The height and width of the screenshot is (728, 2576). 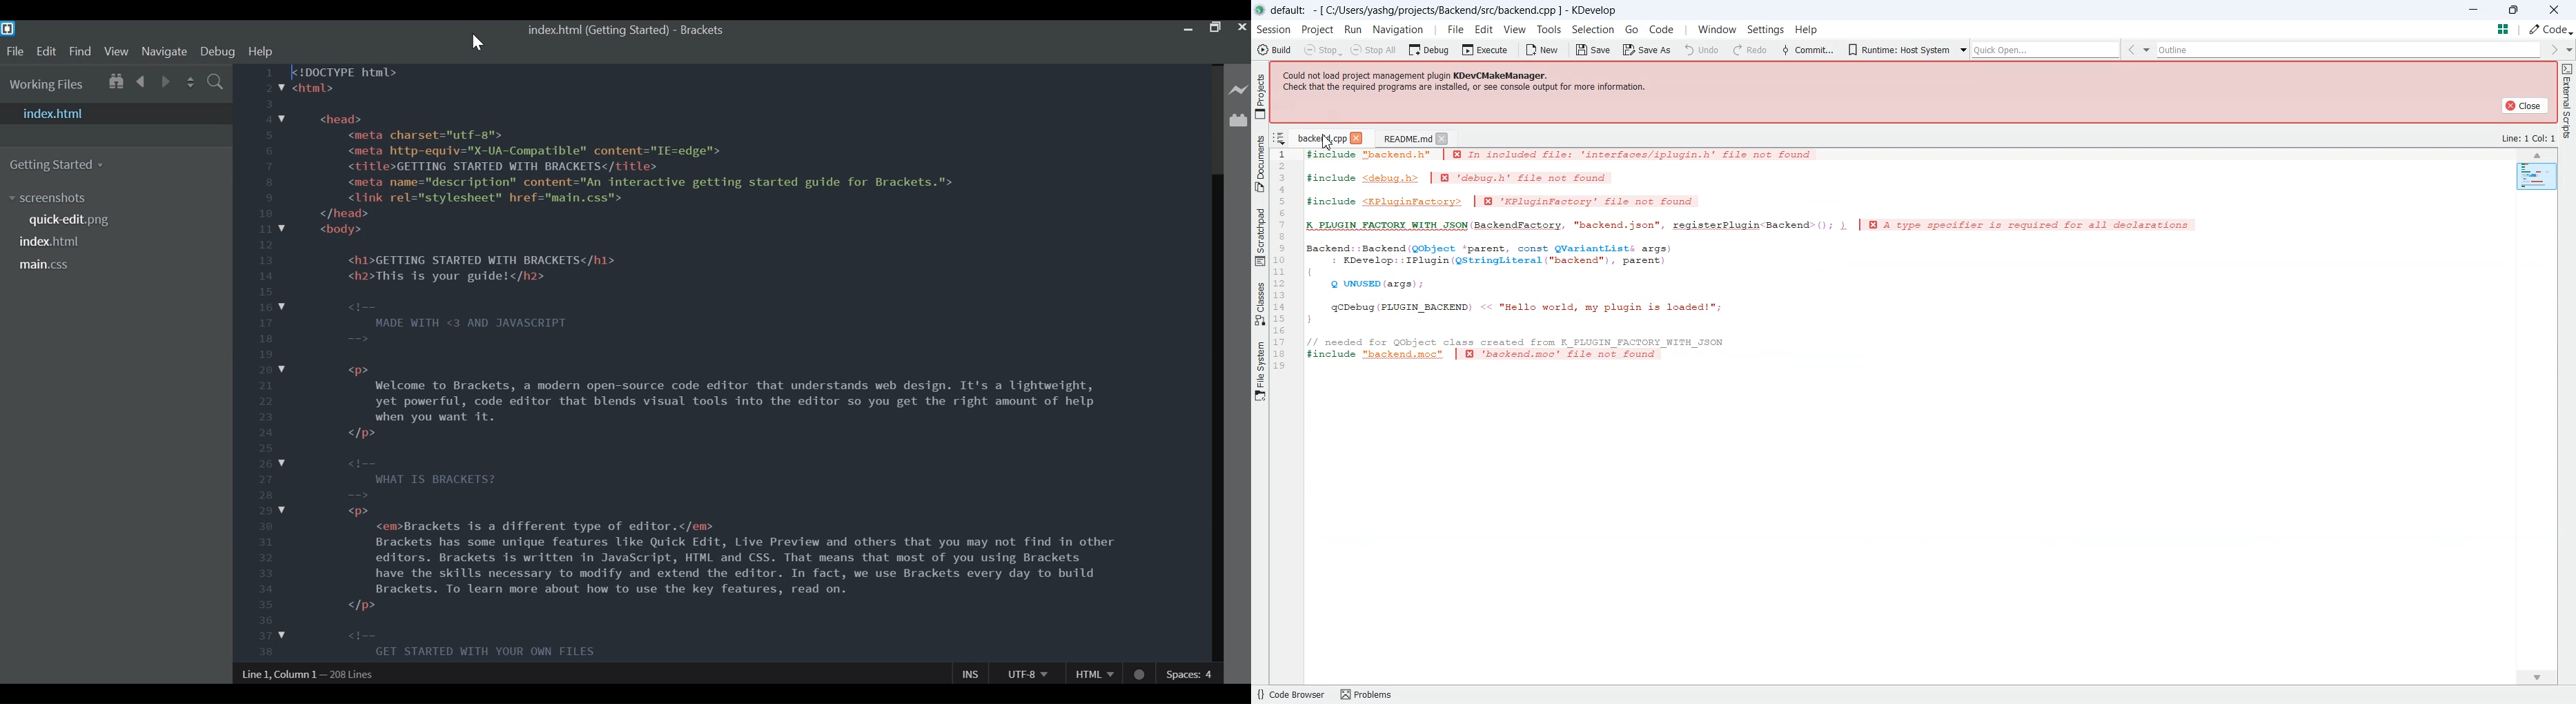 What do you see at coordinates (478, 43) in the screenshot?
I see `Cursor` at bounding box center [478, 43].